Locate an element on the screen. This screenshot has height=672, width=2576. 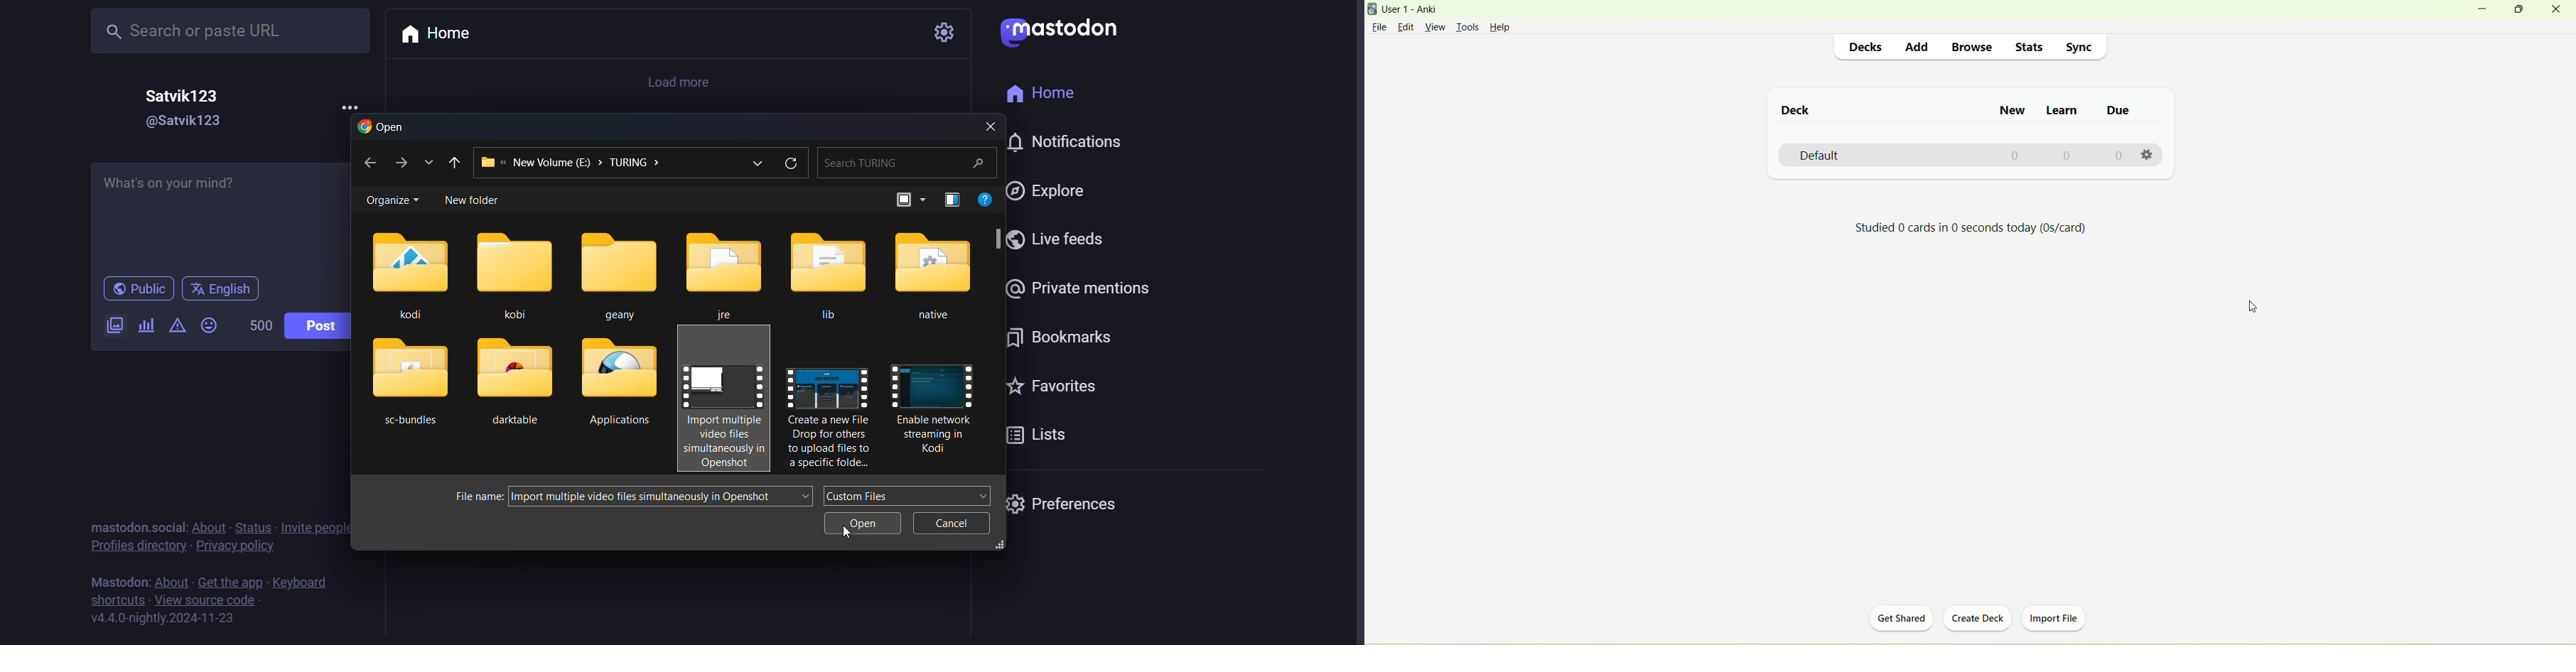
keyboard is located at coordinates (299, 582).